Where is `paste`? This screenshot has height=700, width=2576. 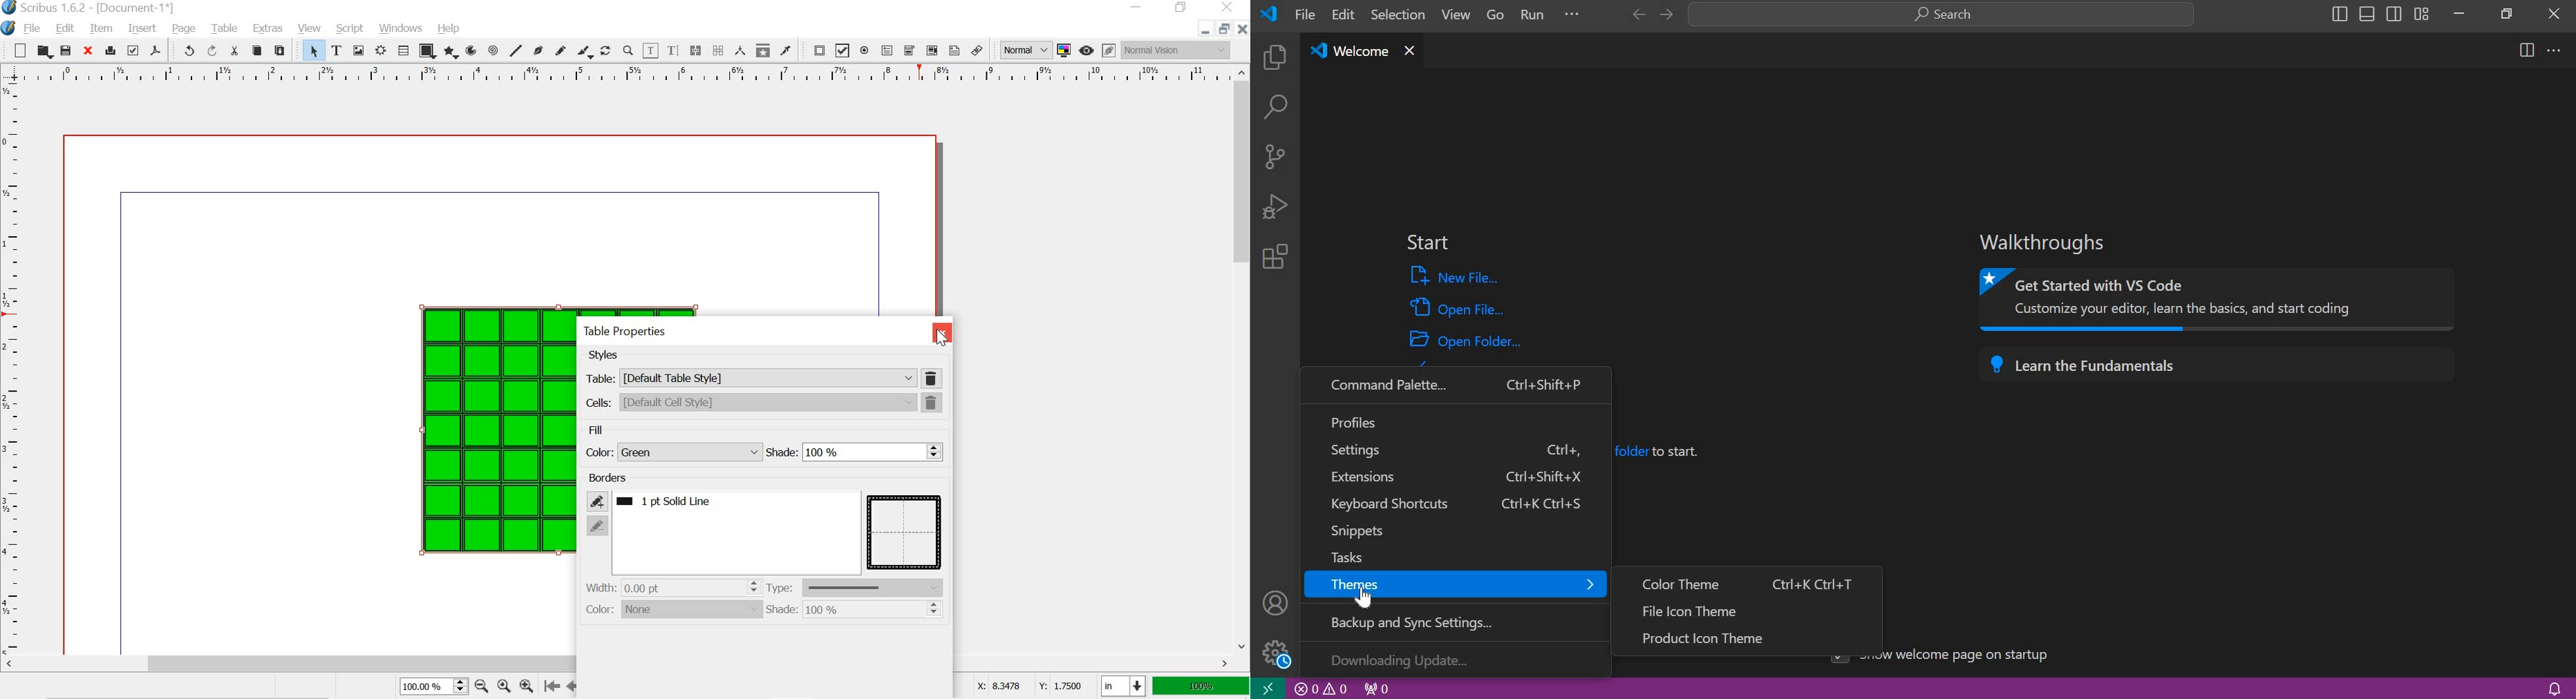
paste is located at coordinates (284, 52).